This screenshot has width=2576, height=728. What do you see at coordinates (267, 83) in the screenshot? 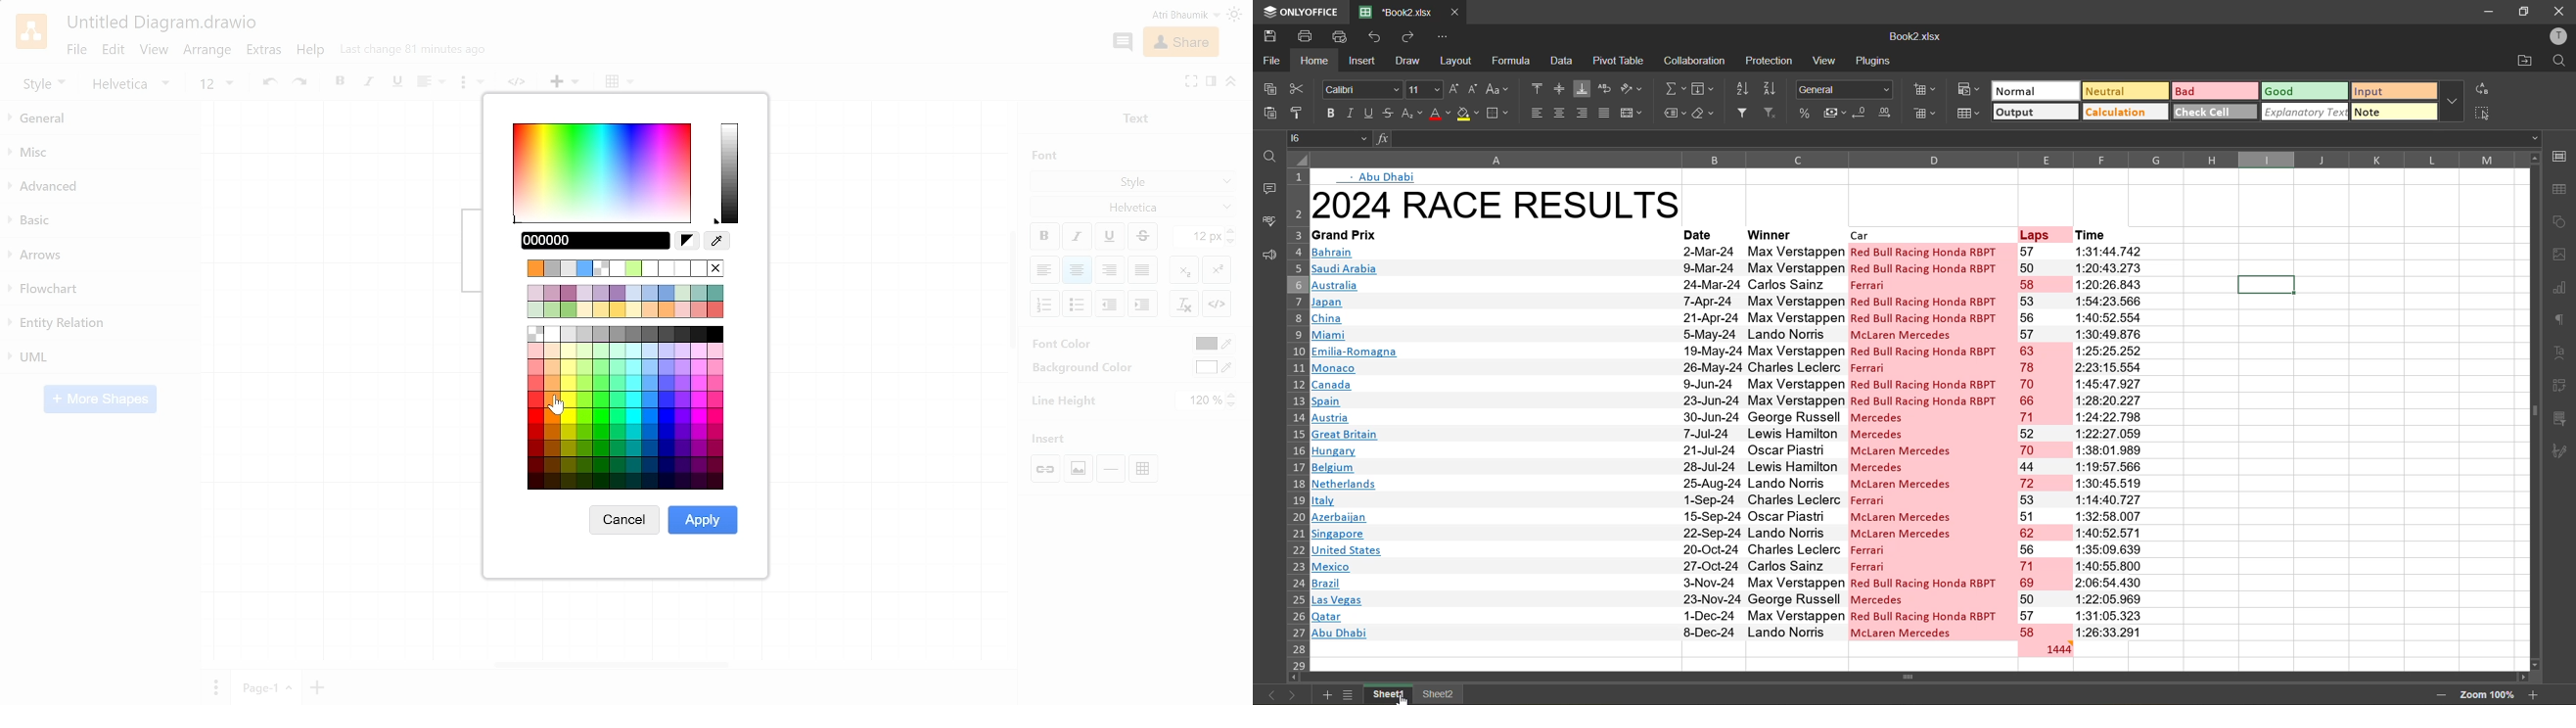
I see `undo` at bounding box center [267, 83].